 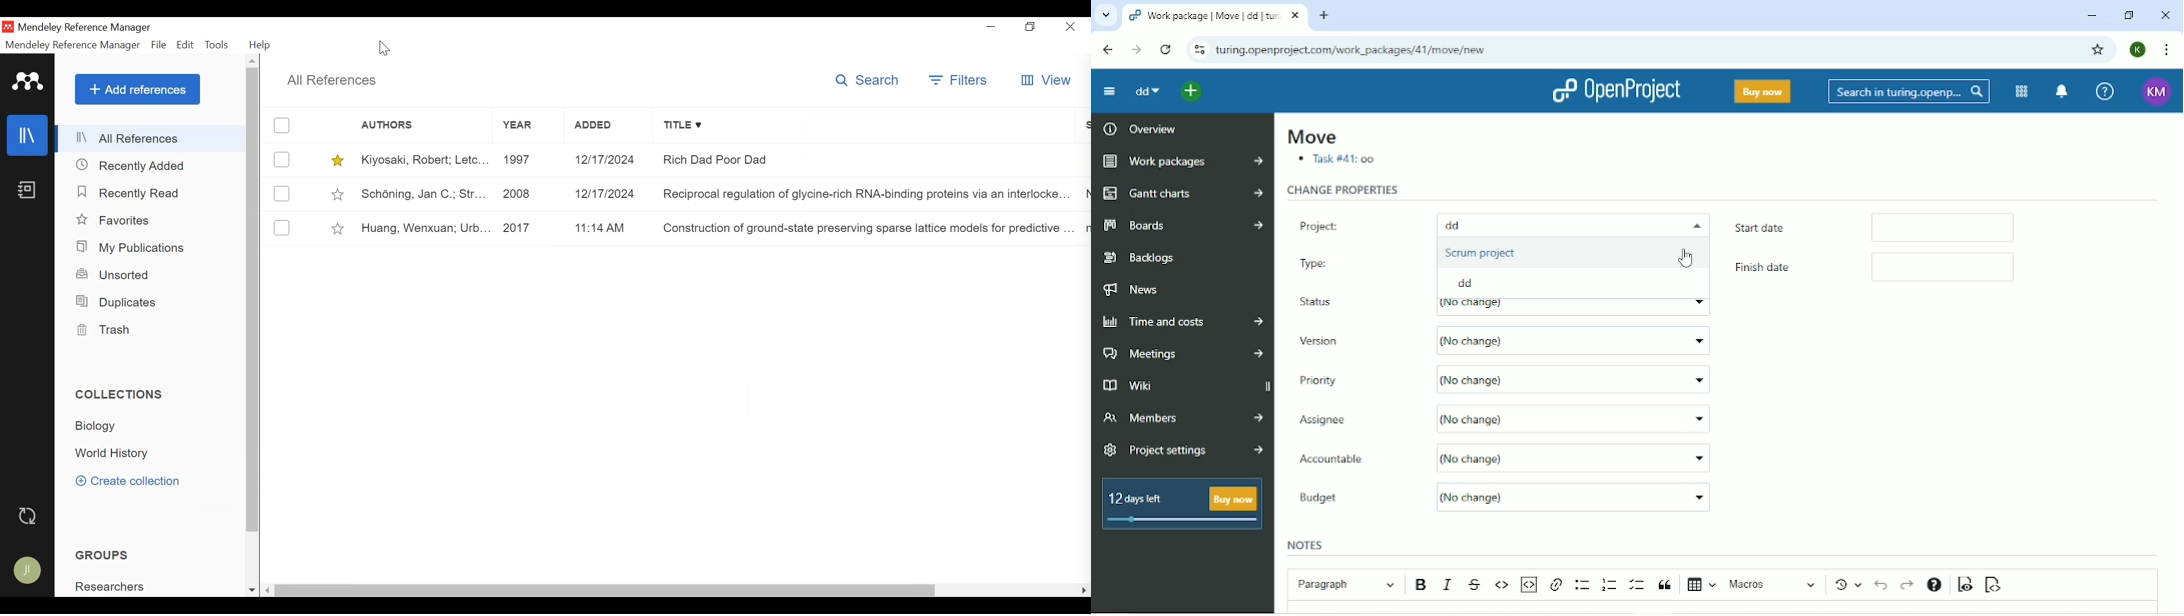 What do you see at coordinates (115, 221) in the screenshot?
I see `Favorites` at bounding box center [115, 221].